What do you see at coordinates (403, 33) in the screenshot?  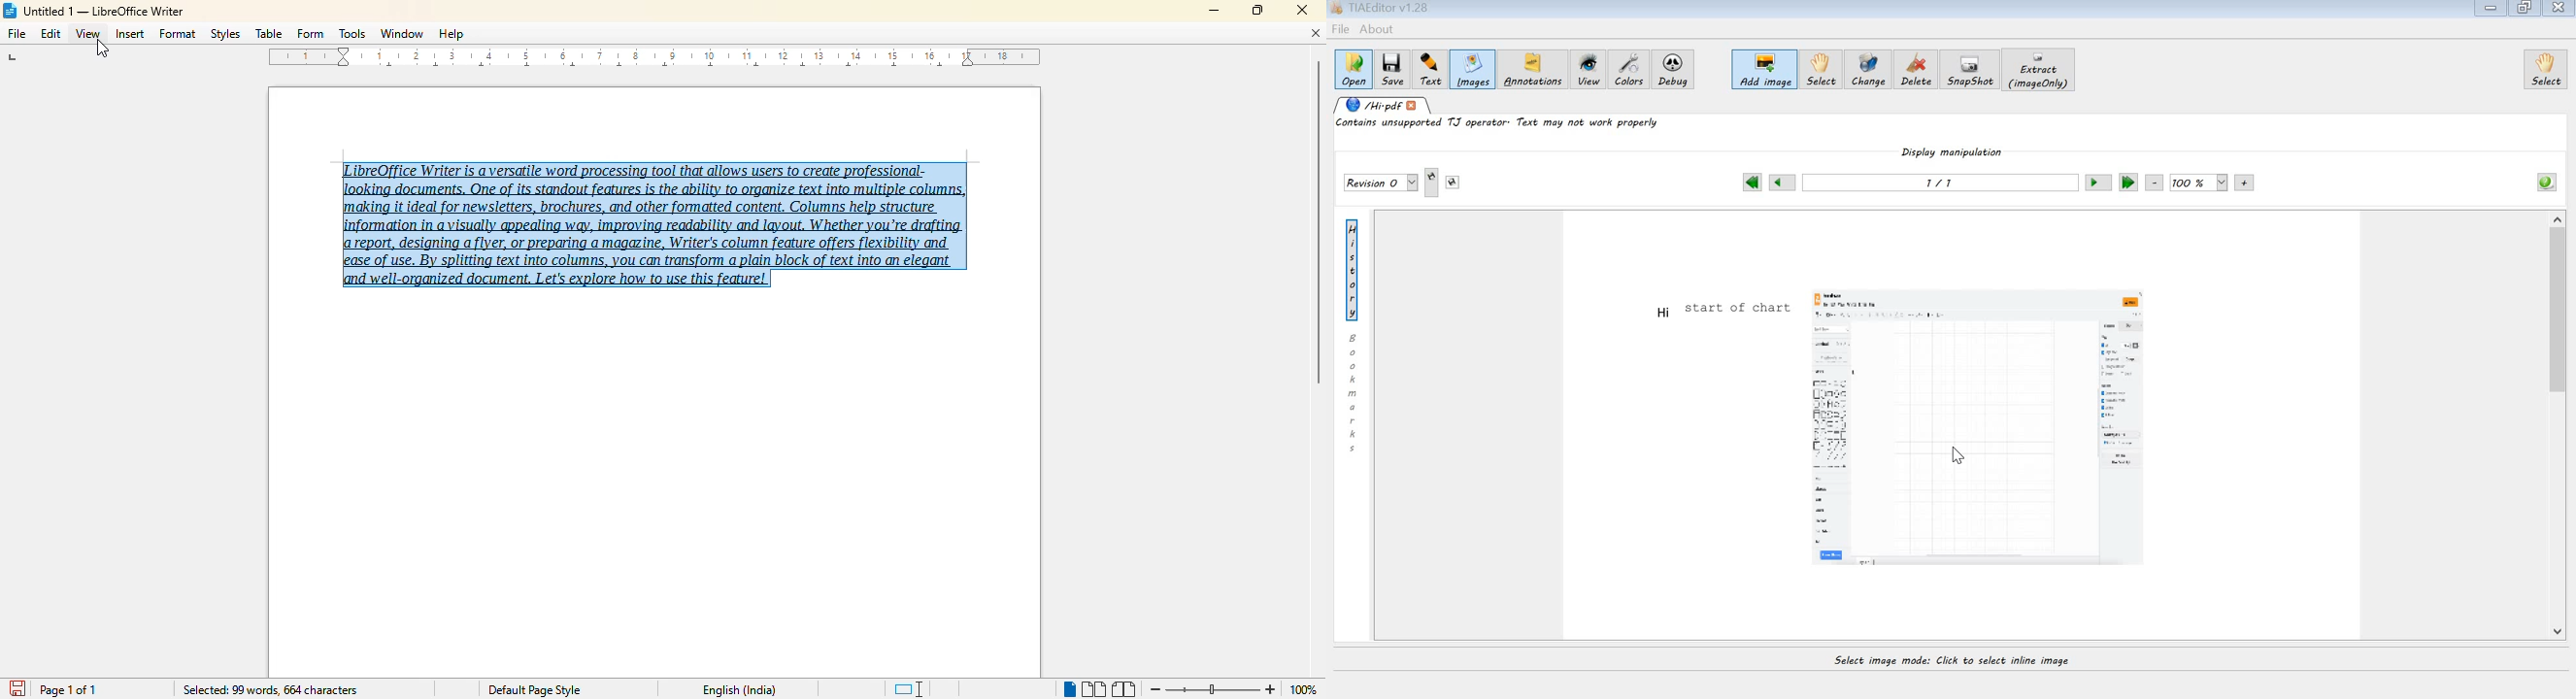 I see `window` at bounding box center [403, 33].